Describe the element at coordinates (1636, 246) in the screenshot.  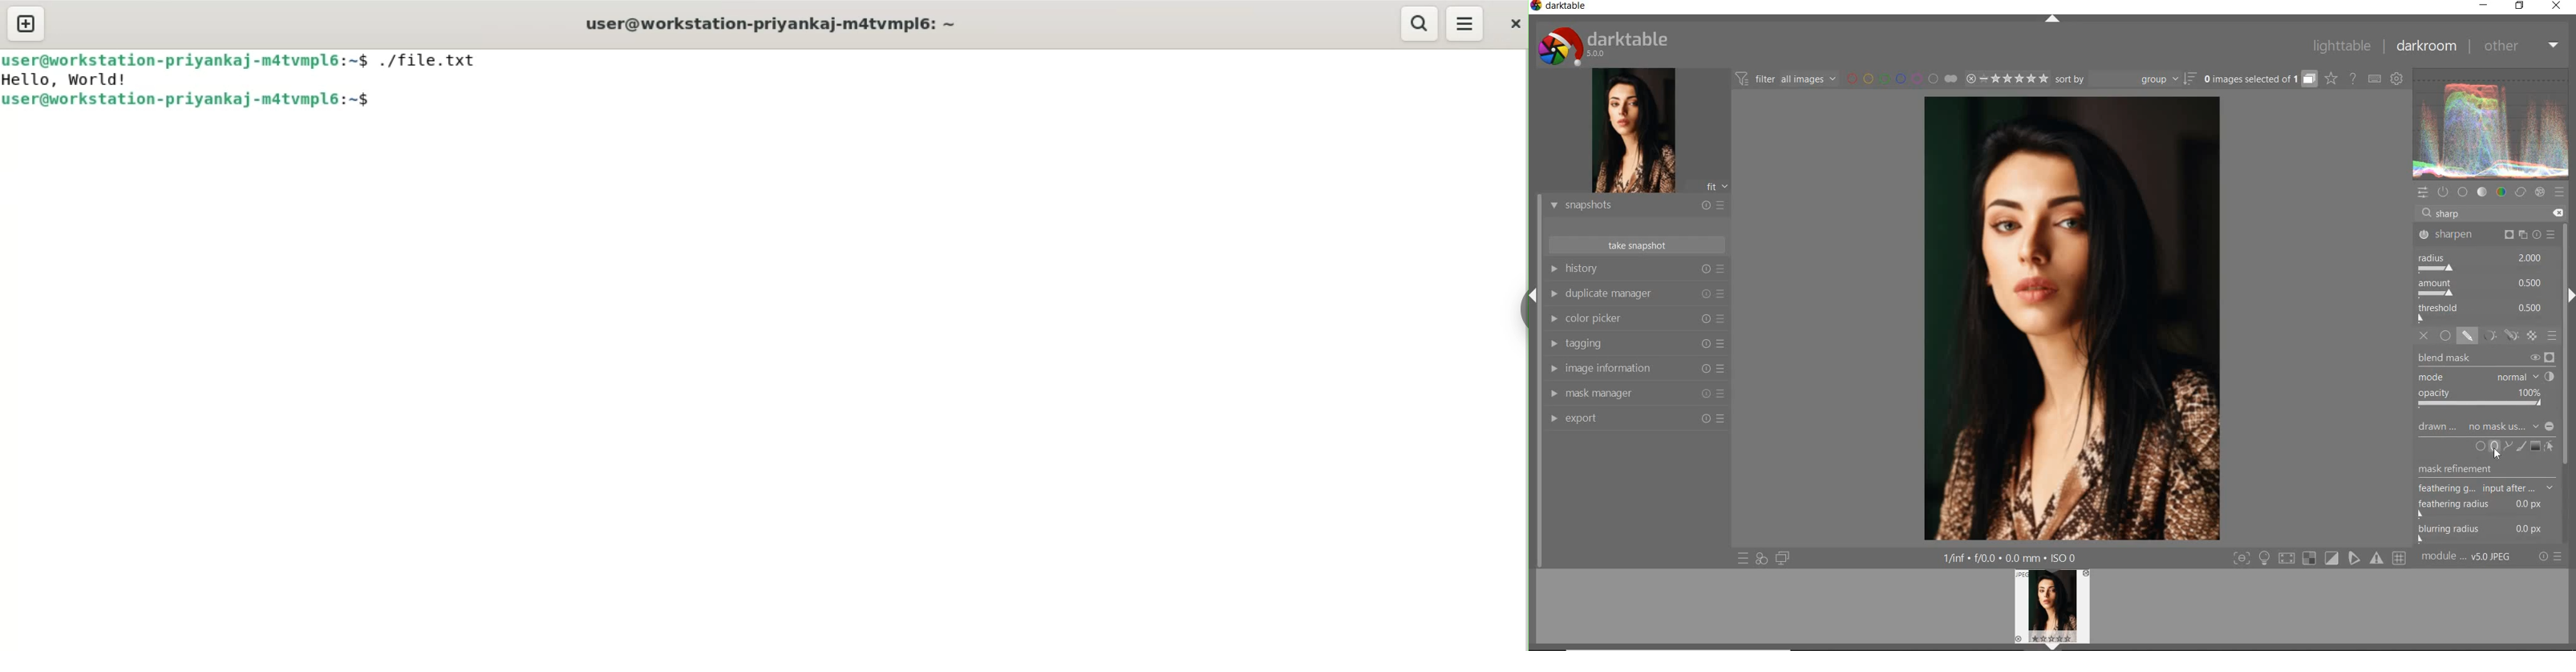
I see `take snapshot` at that location.